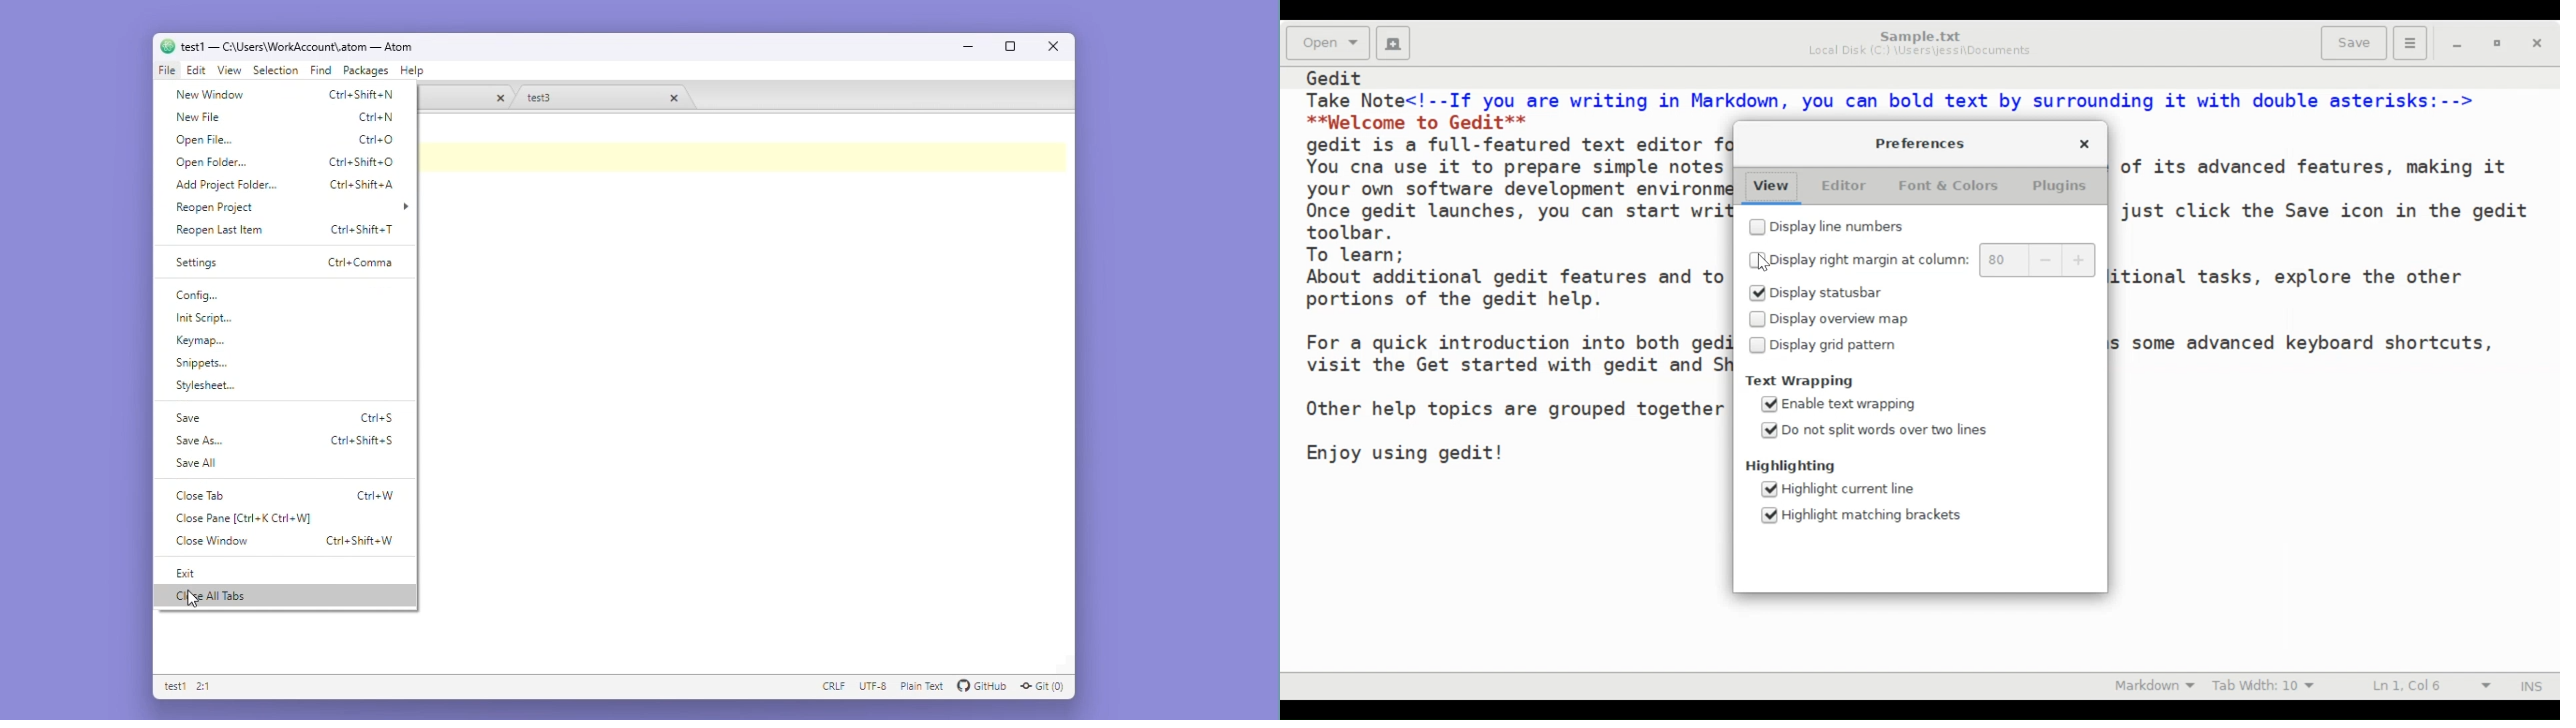  I want to click on Test 3, so click(570, 97).